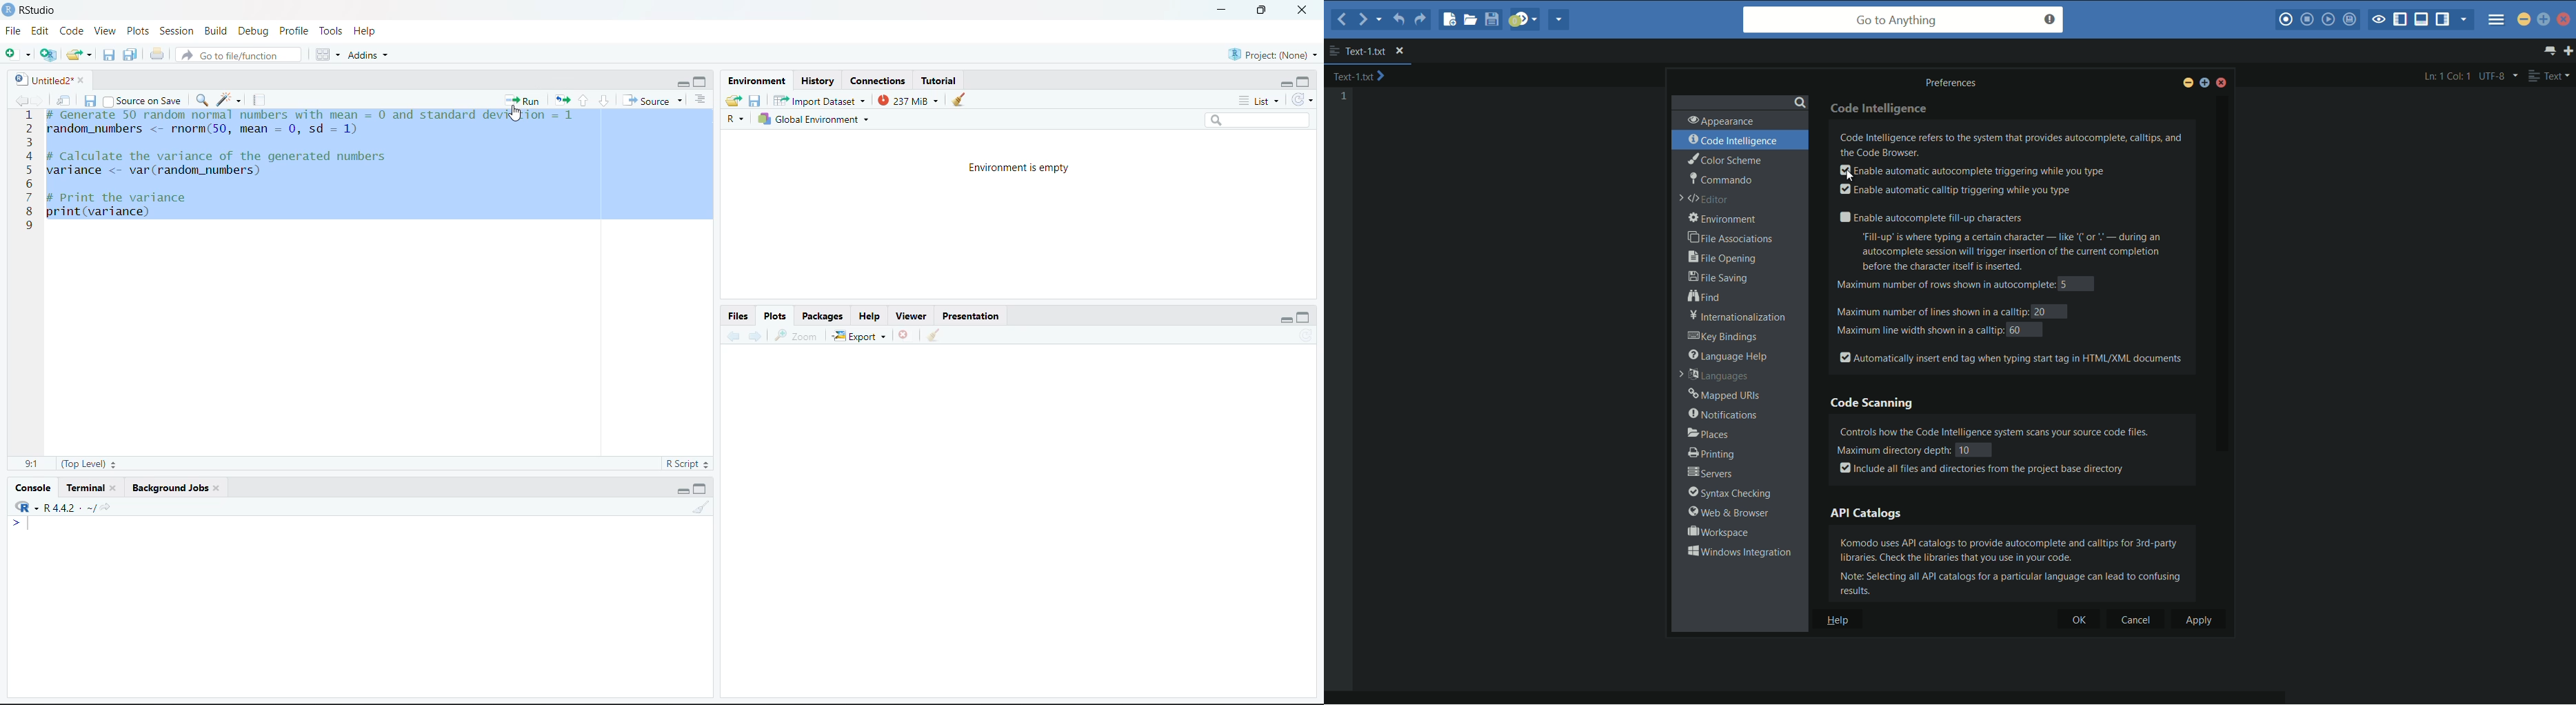 This screenshot has height=728, width=2576. Describe the element at coordinates (237, 55) in the screenshot. I see `search file` at that location.